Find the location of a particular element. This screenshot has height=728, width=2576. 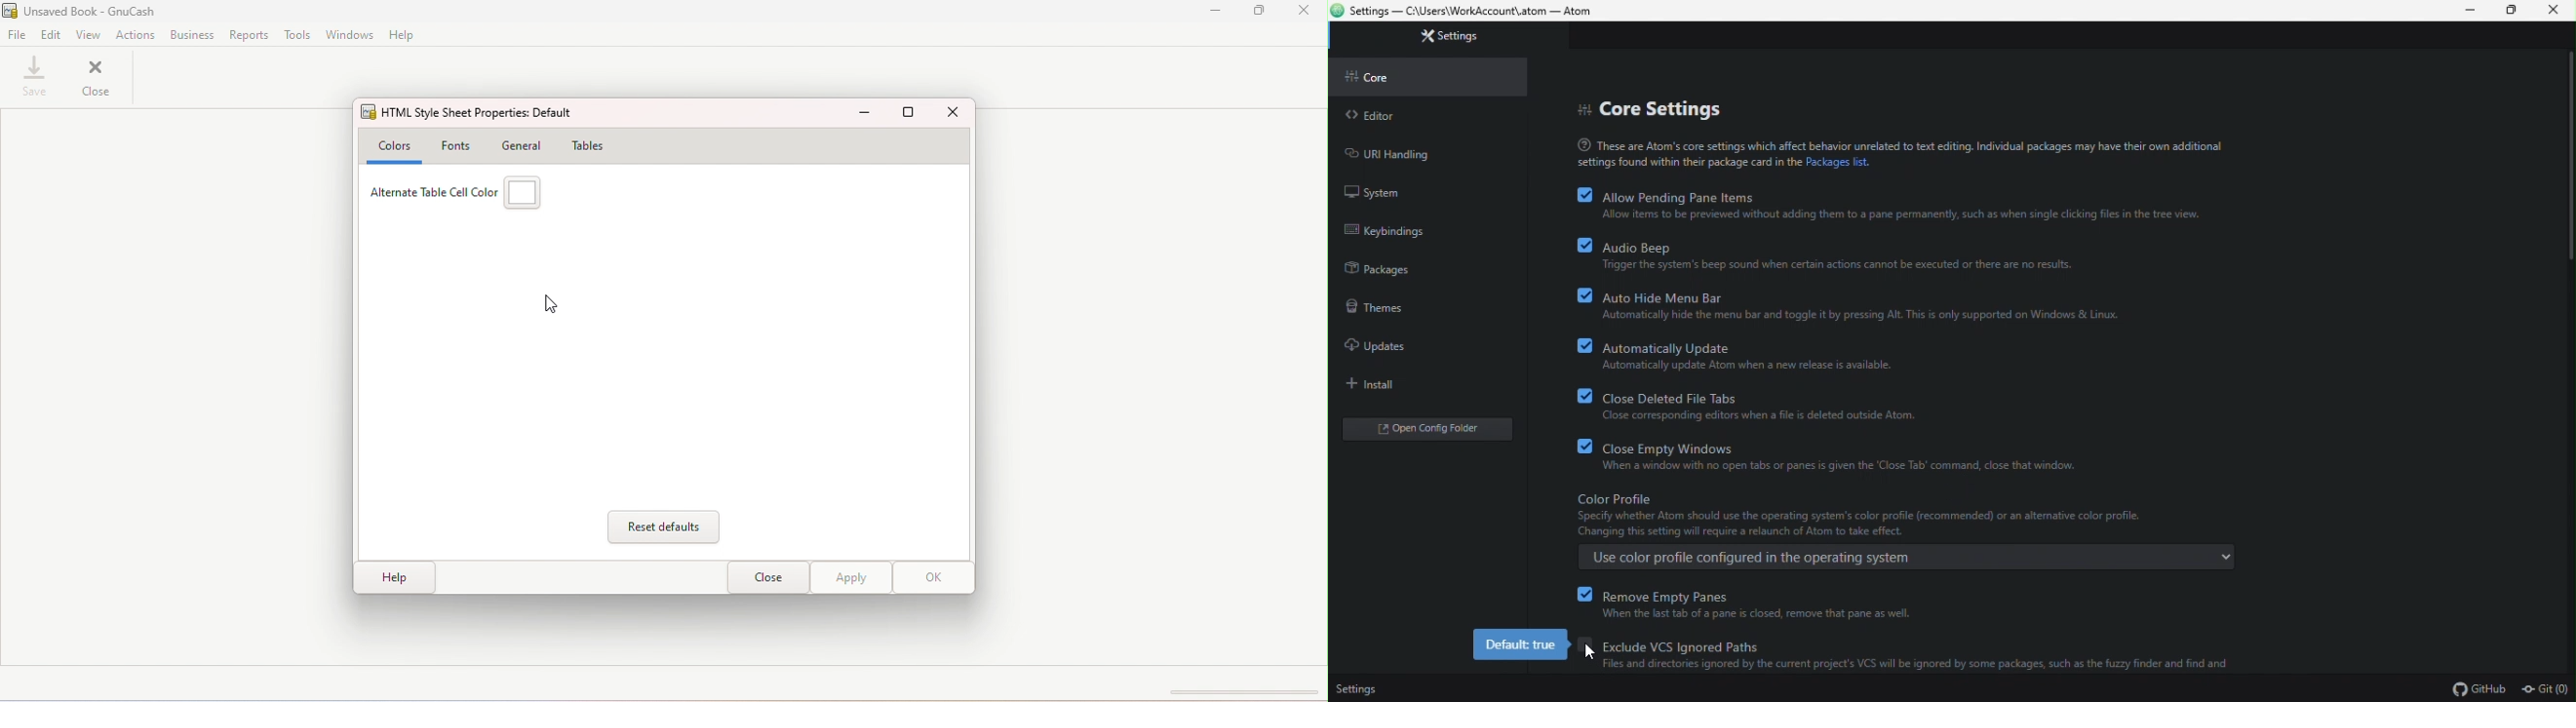

Tables is located at coordinates (587, 148).